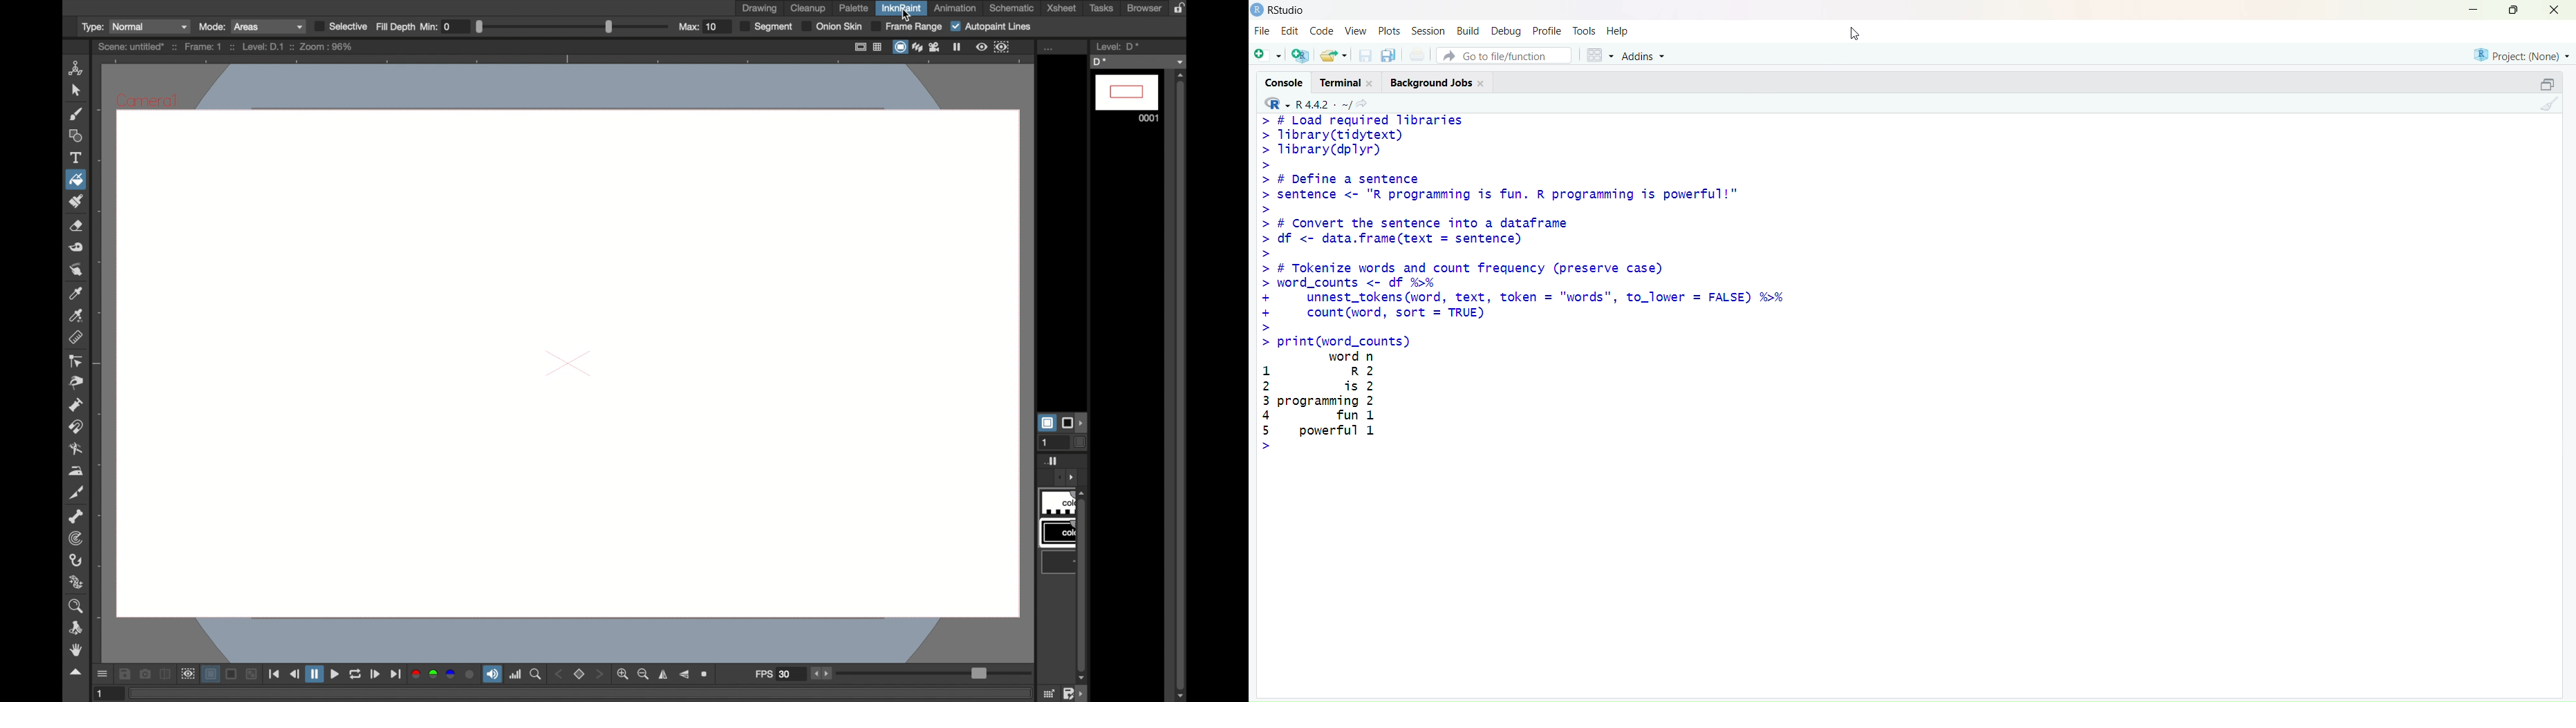 The height and width of the screenshot is (728, 2576). Describe the element at coordinates (77, 650) in the screenshot. I see `hand tool` at that location.